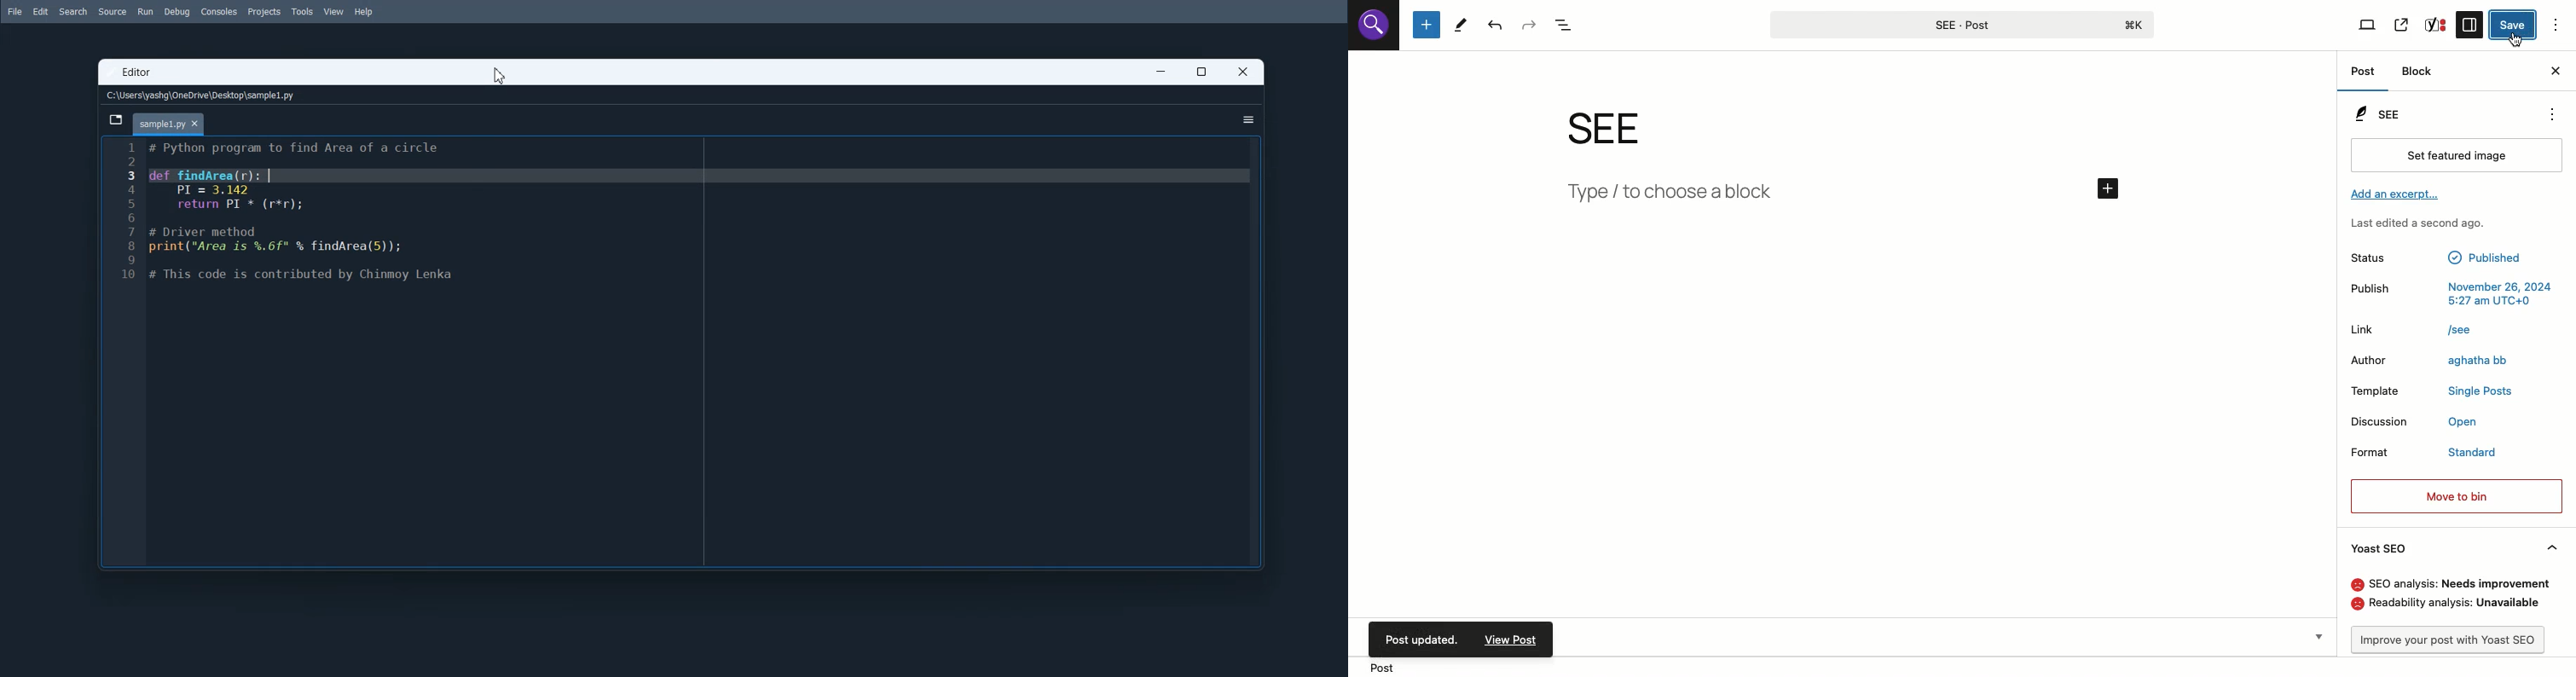 Image resolution: width=2576 pixels, height=700 pixels. What do you see at coordinates (2398, 194) in the screenshot?
I see `Add an excerpt` at bounding box center [2398, 194].